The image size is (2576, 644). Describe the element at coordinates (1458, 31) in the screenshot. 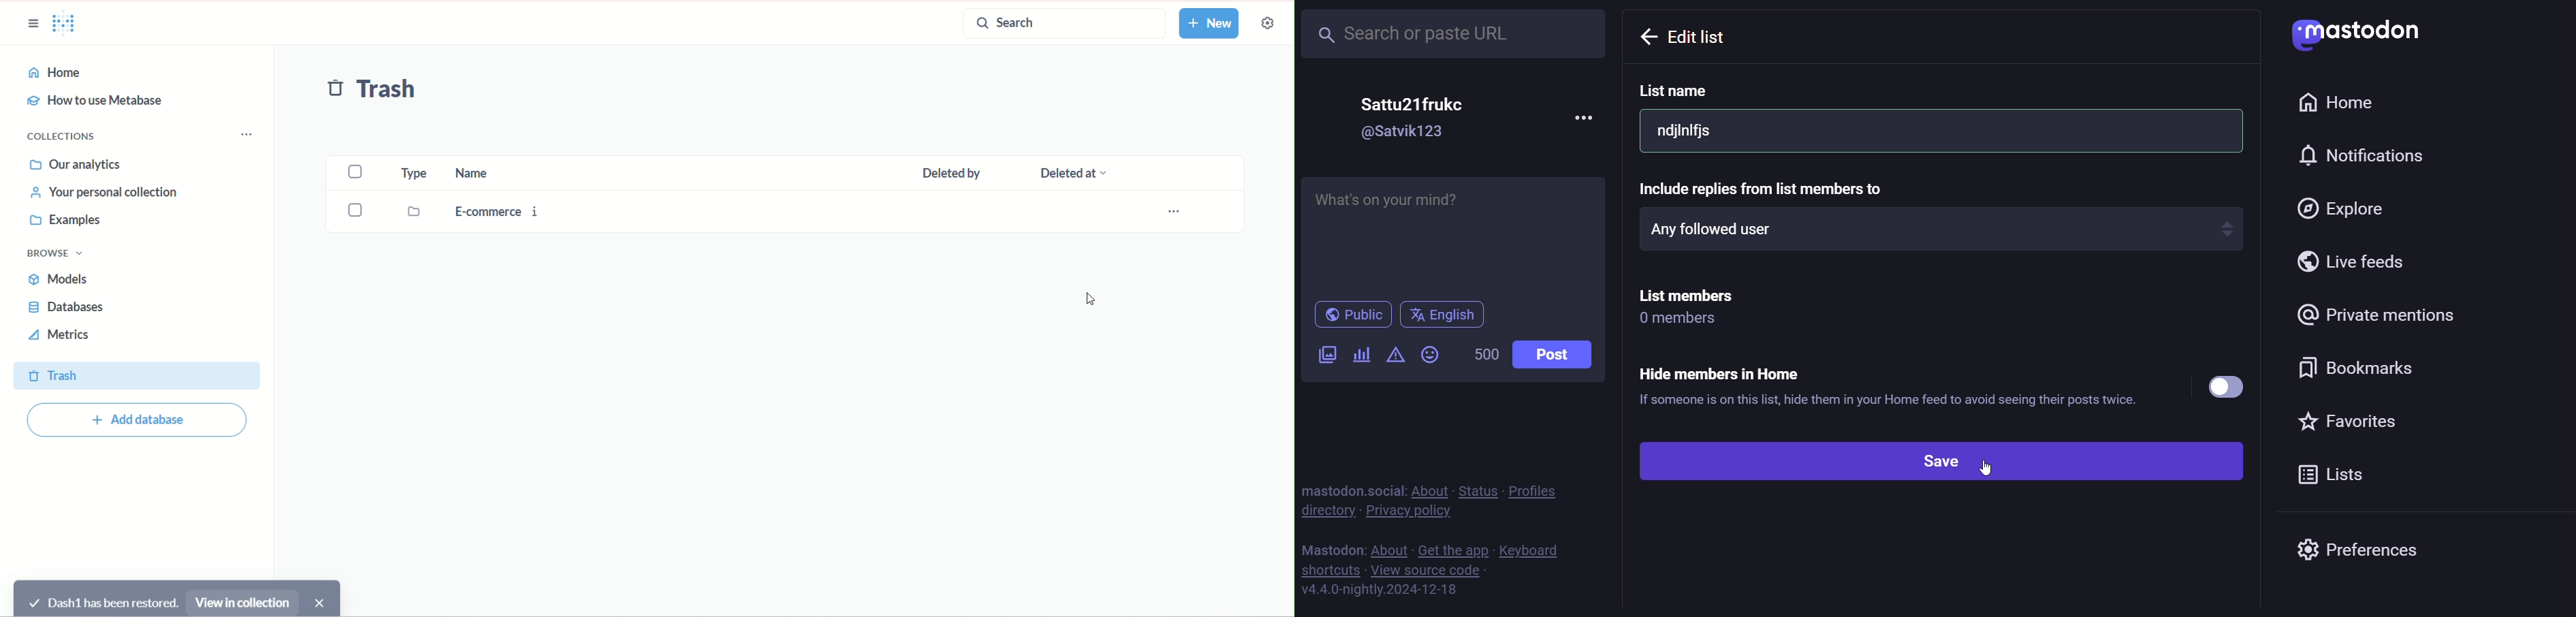

I see `search or paste URL` at that location.